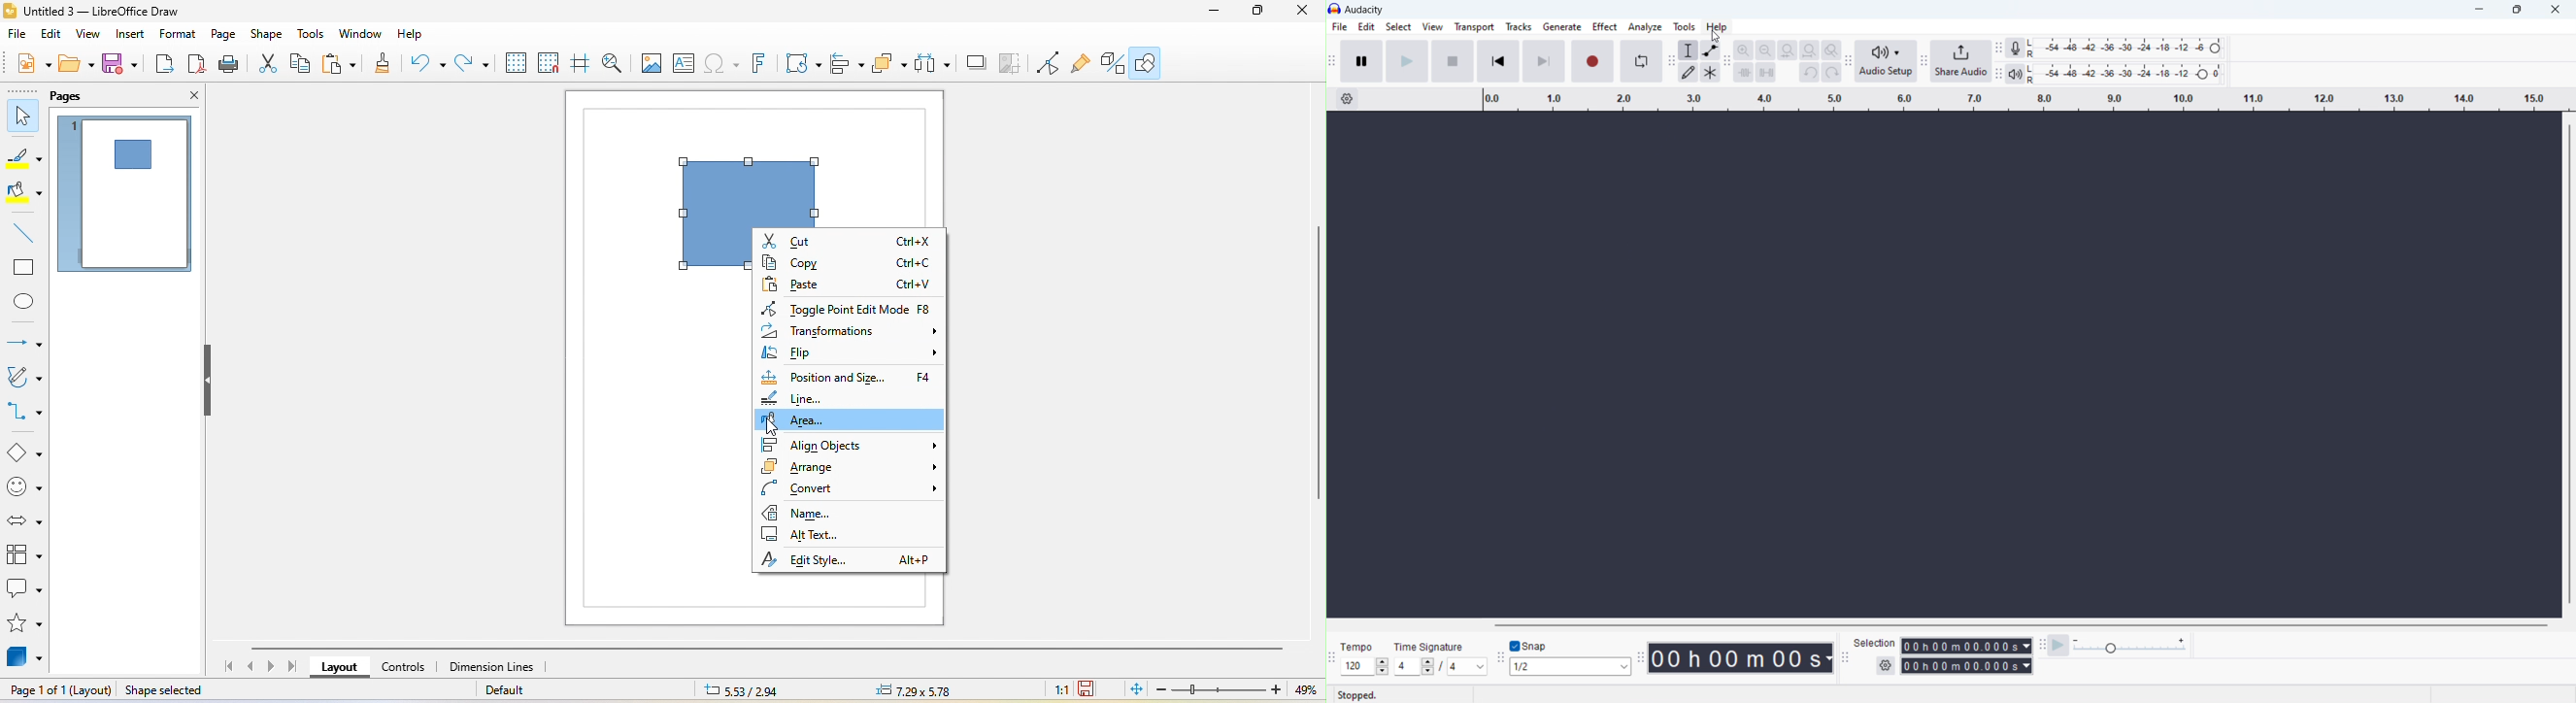 The height and width of the screenshot is (728, 2576). What do you see at coordinates (294, 667) in the screenshot?
I see `last page` at bounding box center [294, 667].